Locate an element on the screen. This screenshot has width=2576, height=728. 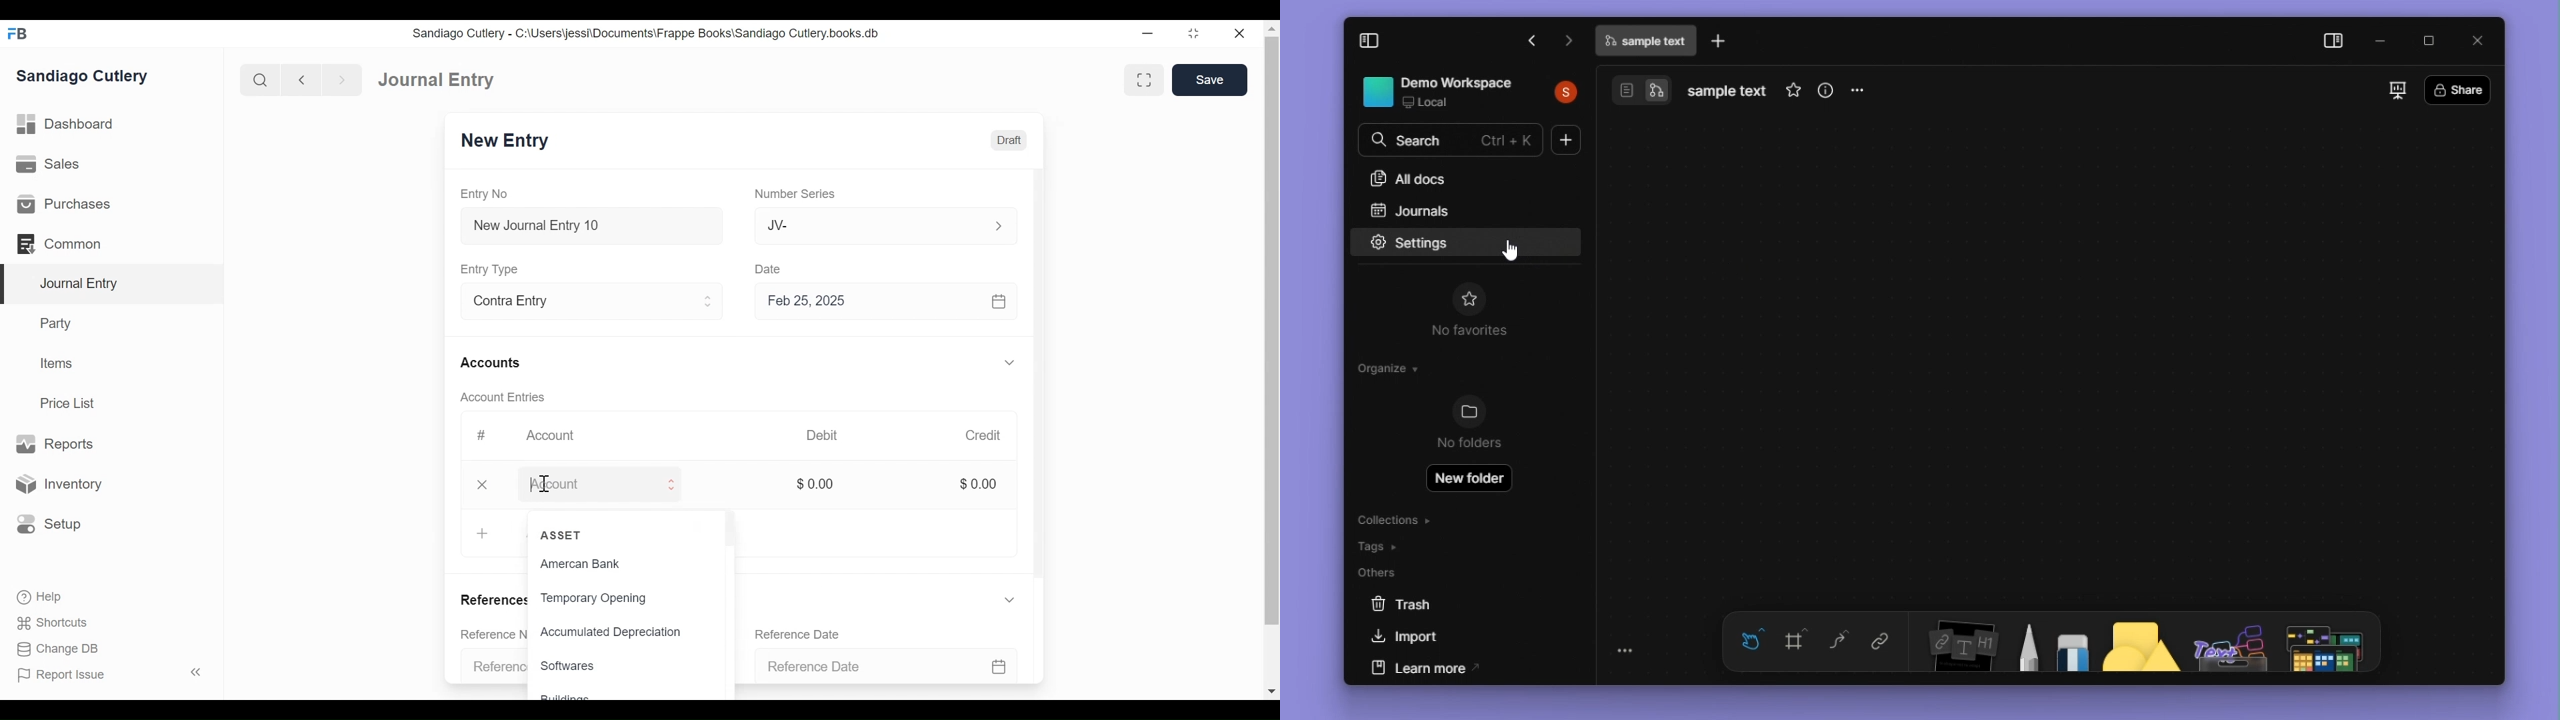
Account is located at coordinates (557, 437).